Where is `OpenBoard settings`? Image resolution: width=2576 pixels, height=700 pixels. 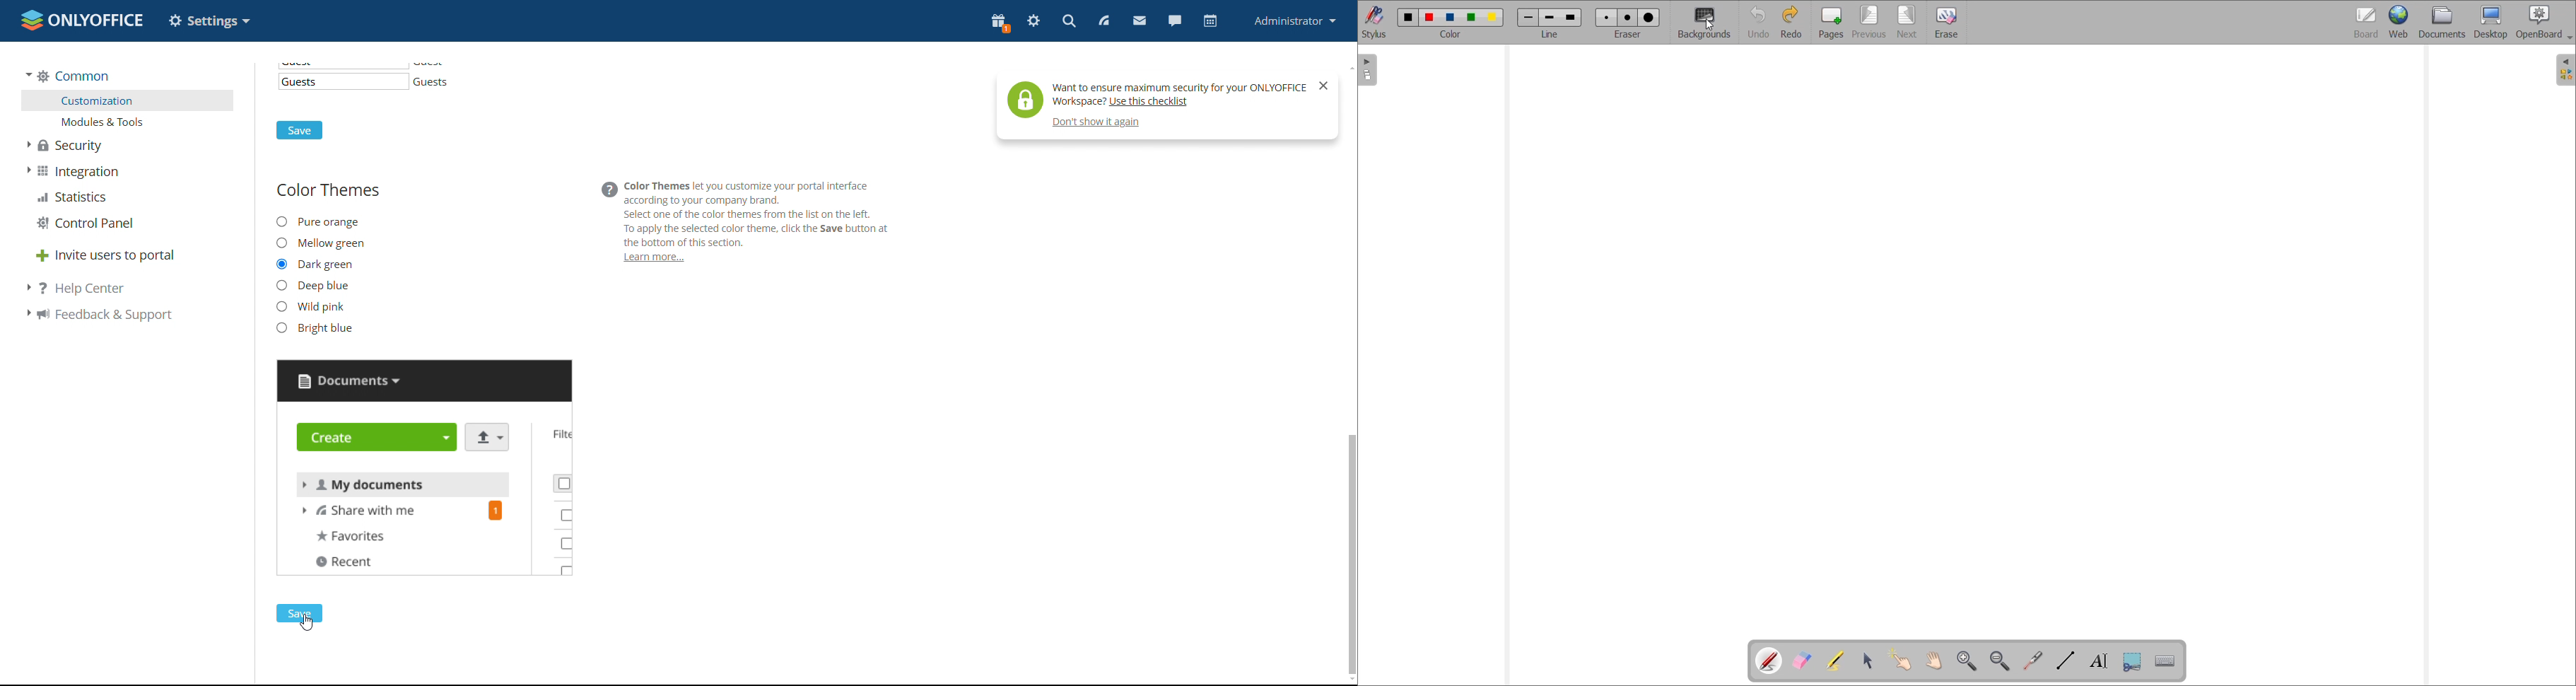
OpenBoard settings is located at coordinates (2545, 22).